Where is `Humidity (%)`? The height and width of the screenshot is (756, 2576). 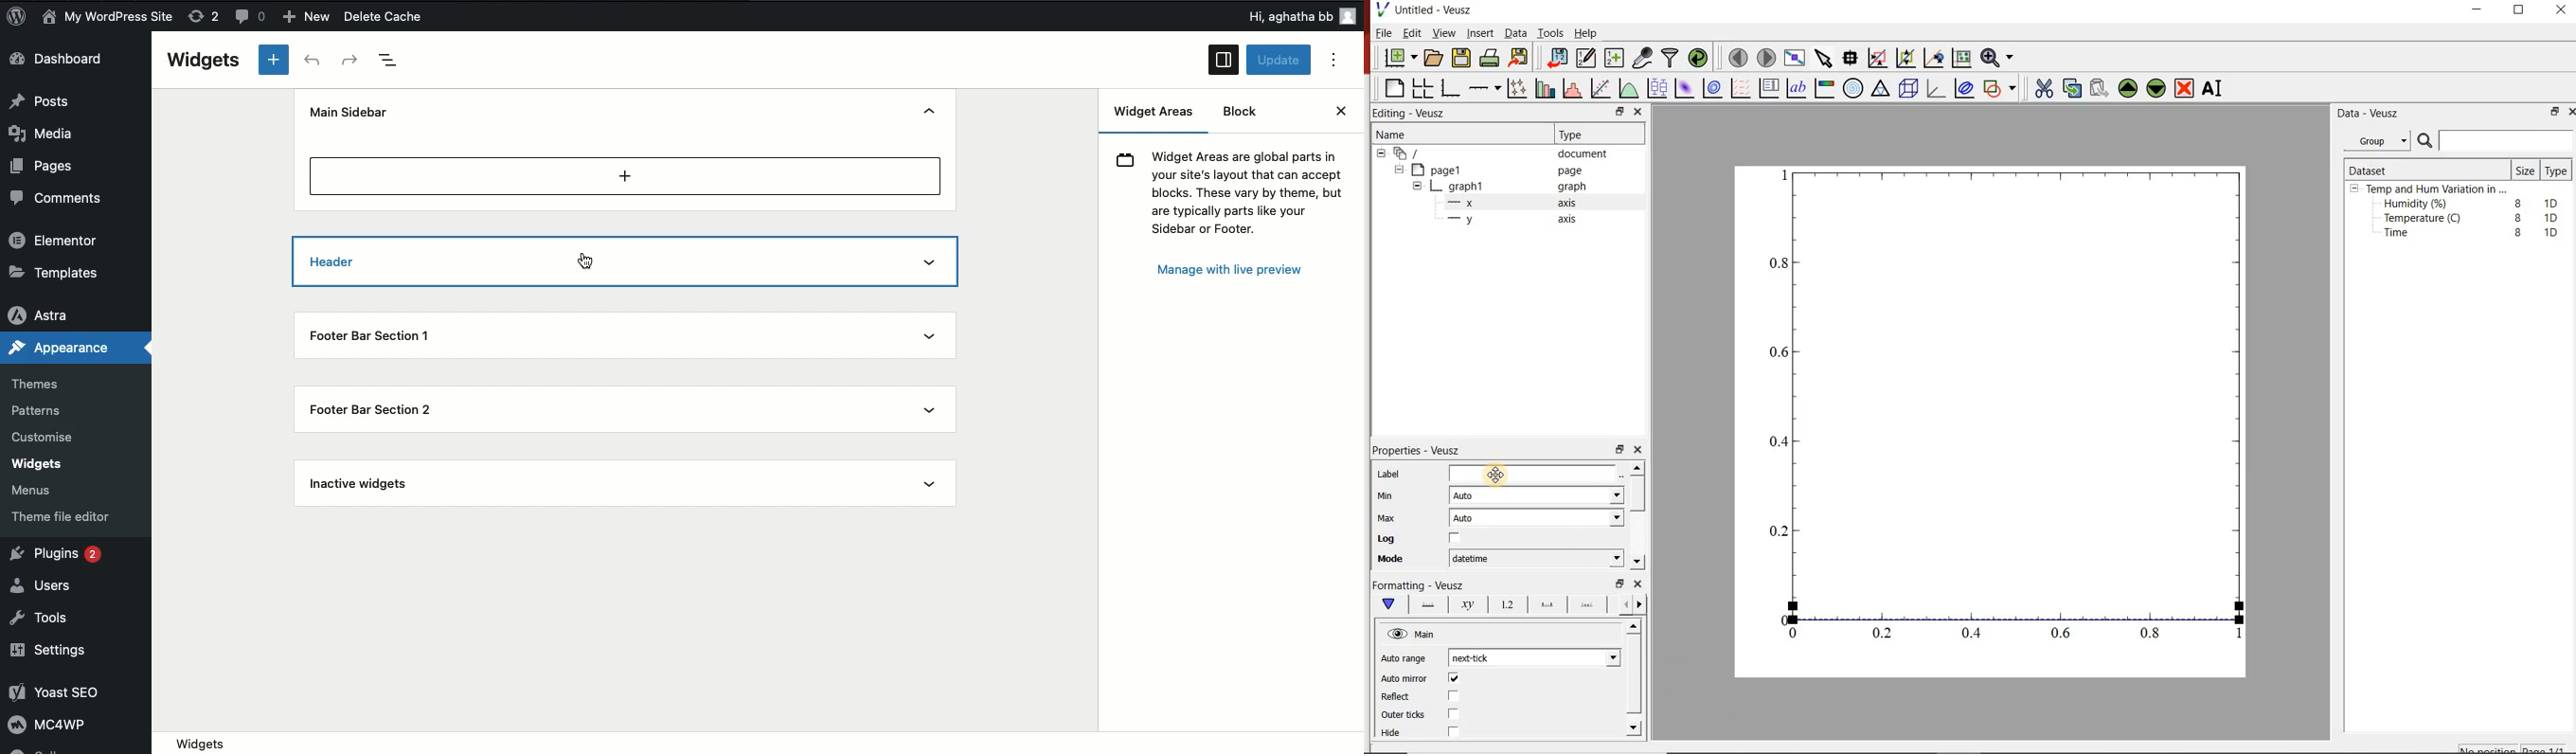 Humidity (%) is located at coordinates (2419, 204).